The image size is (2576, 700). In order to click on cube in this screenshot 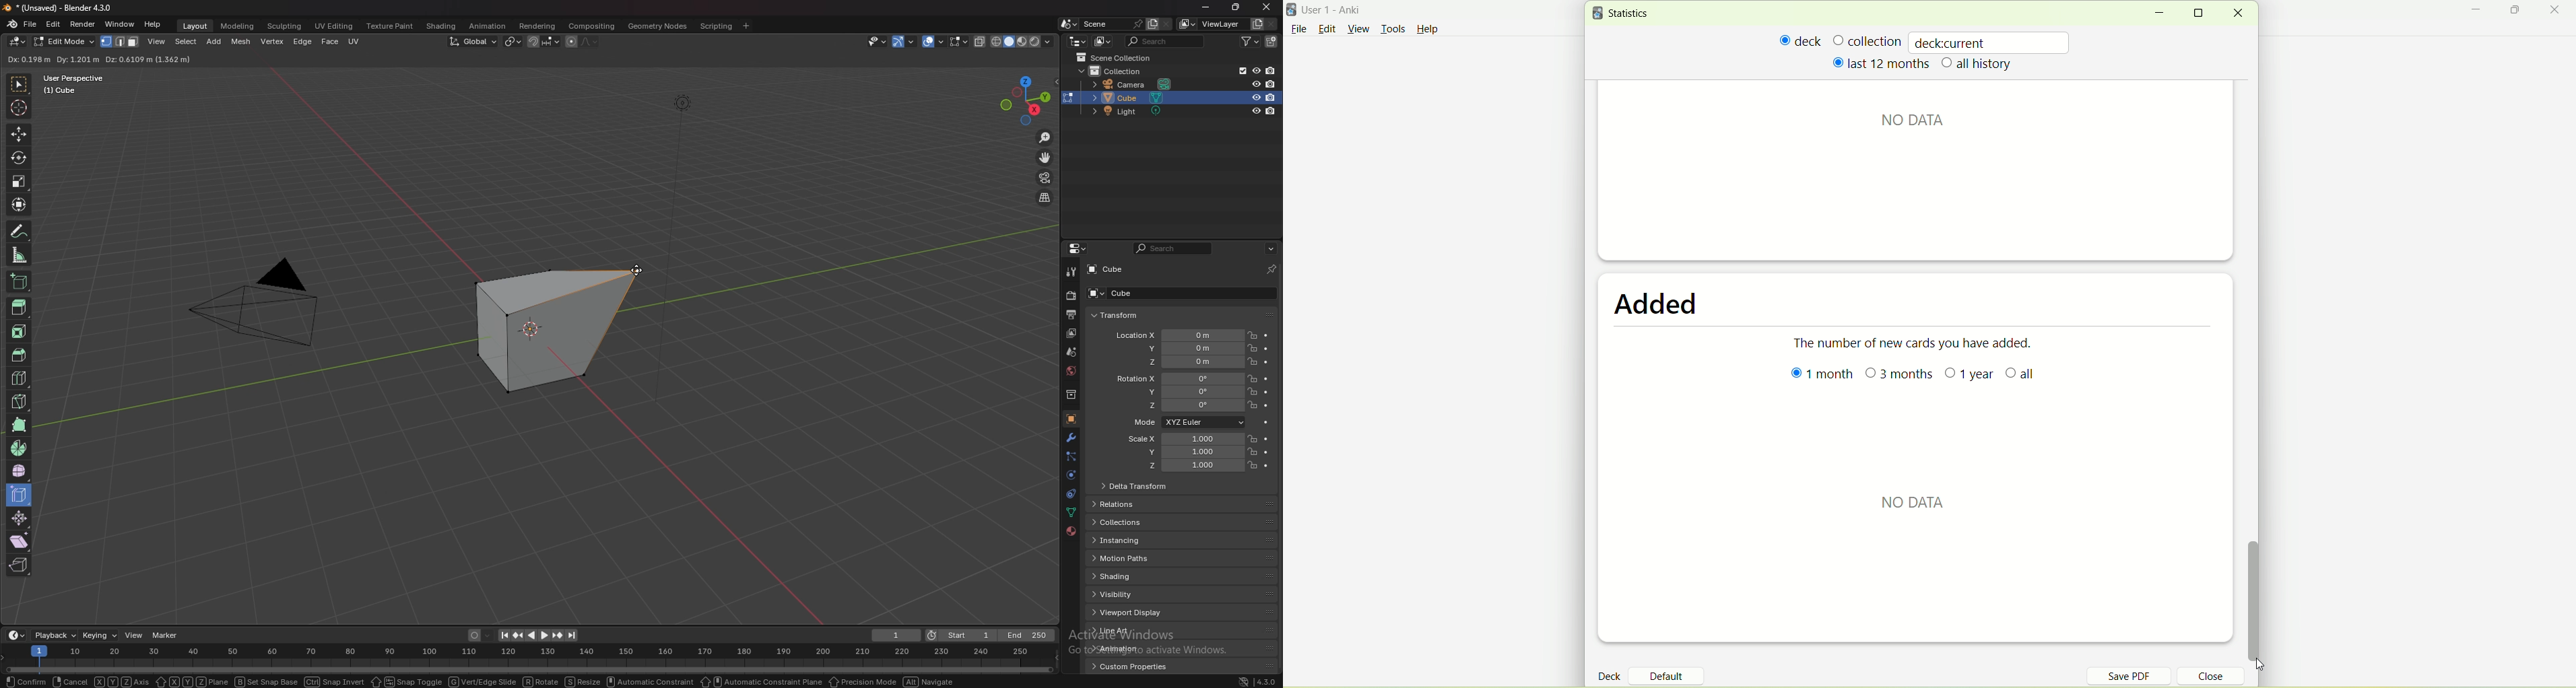, I will do `click(1172, 98)`.